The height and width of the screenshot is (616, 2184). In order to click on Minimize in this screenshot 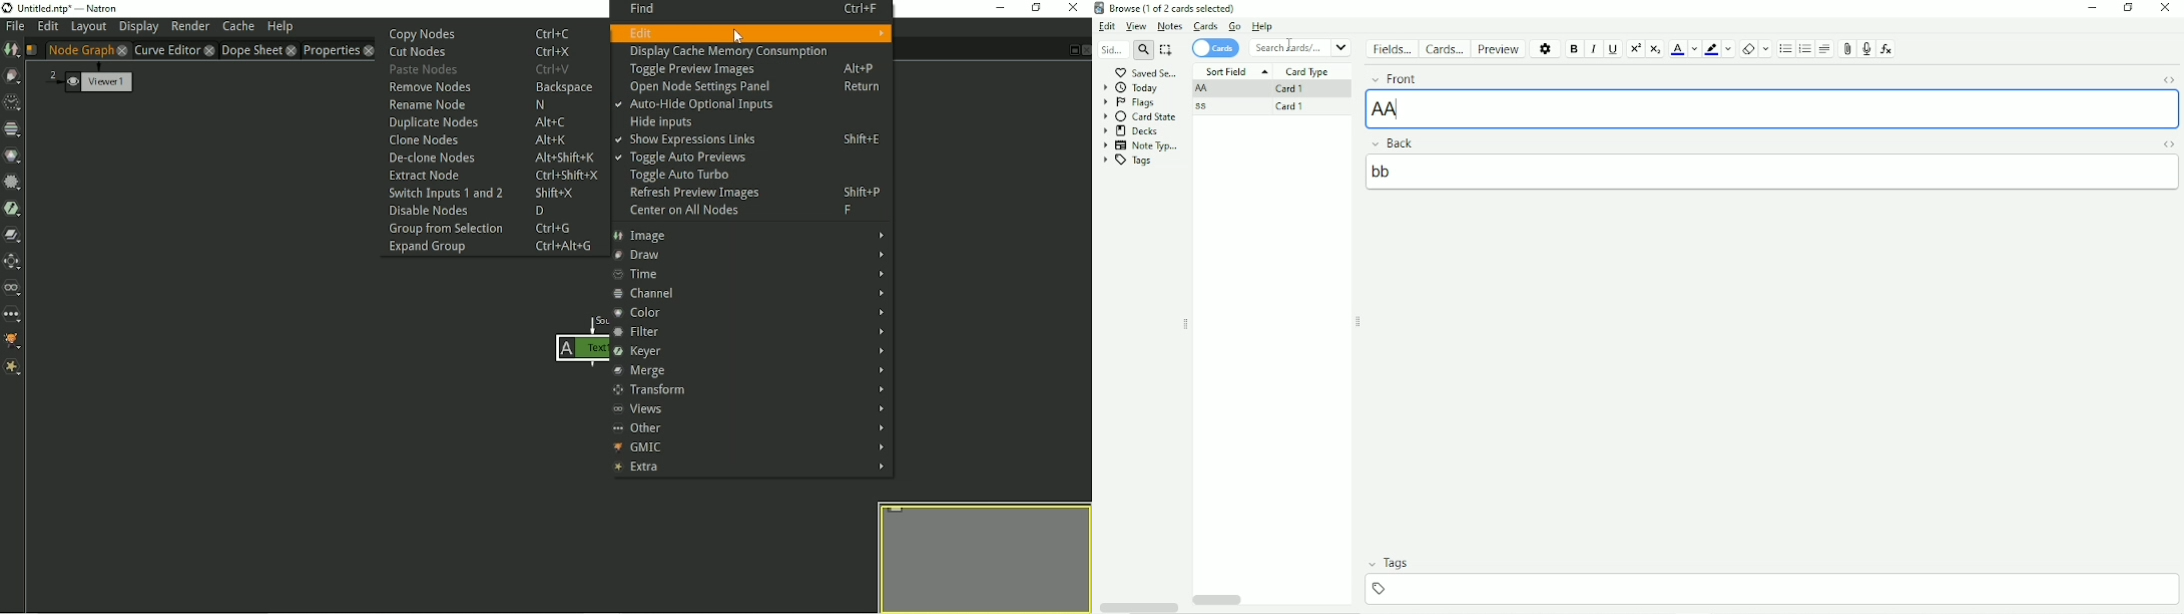, I will do `click(2091, 8)`.